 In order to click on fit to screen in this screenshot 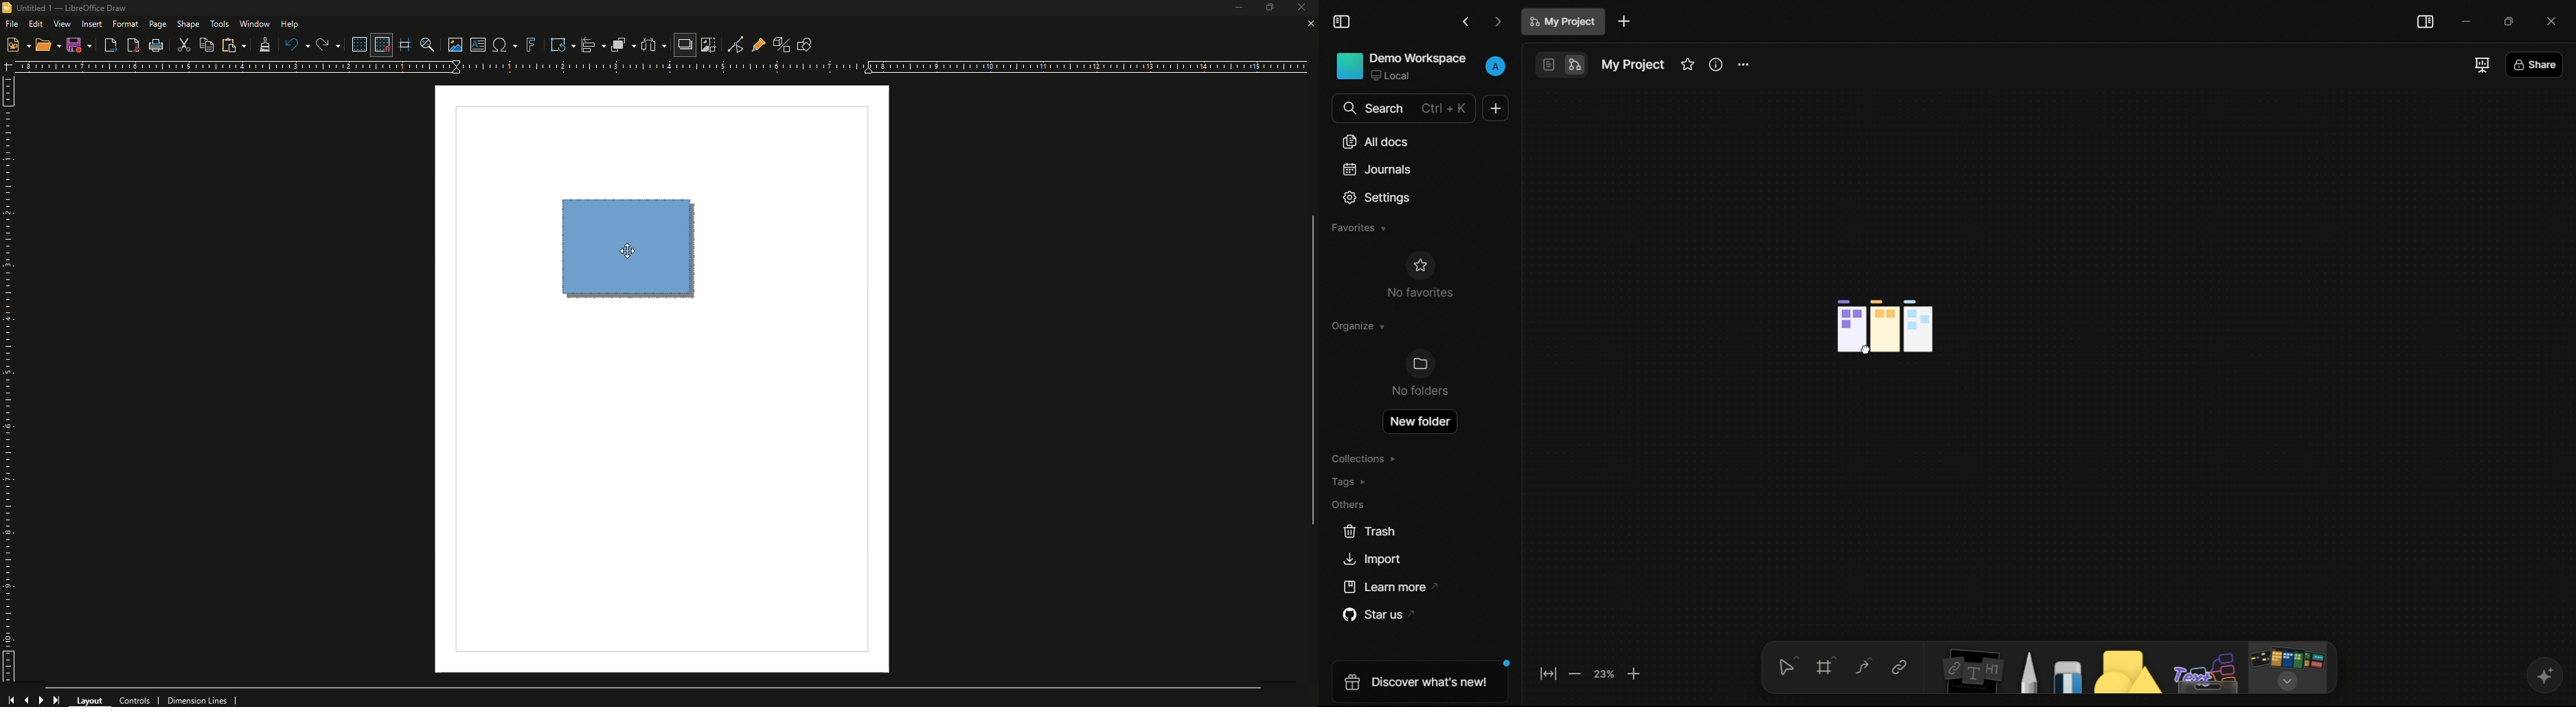, I will do `click(1548, 673)`.